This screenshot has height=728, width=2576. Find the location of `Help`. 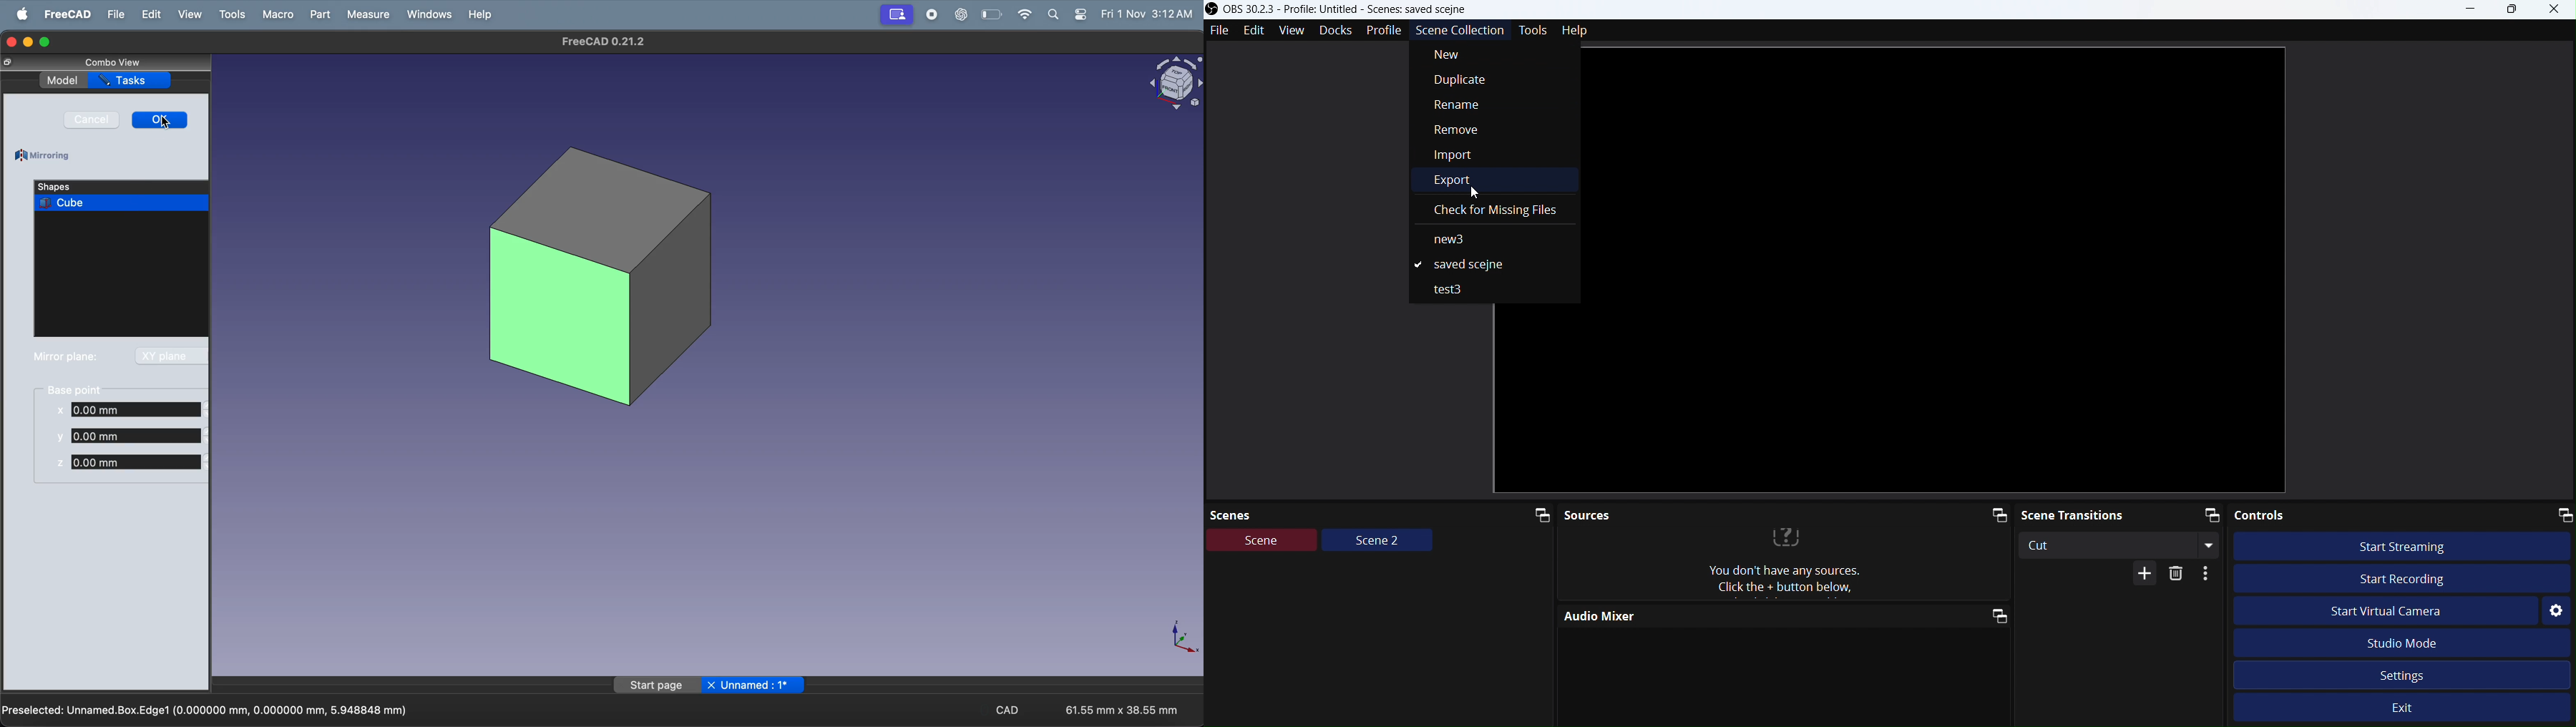

Help is located at coordinates (1577, 29).